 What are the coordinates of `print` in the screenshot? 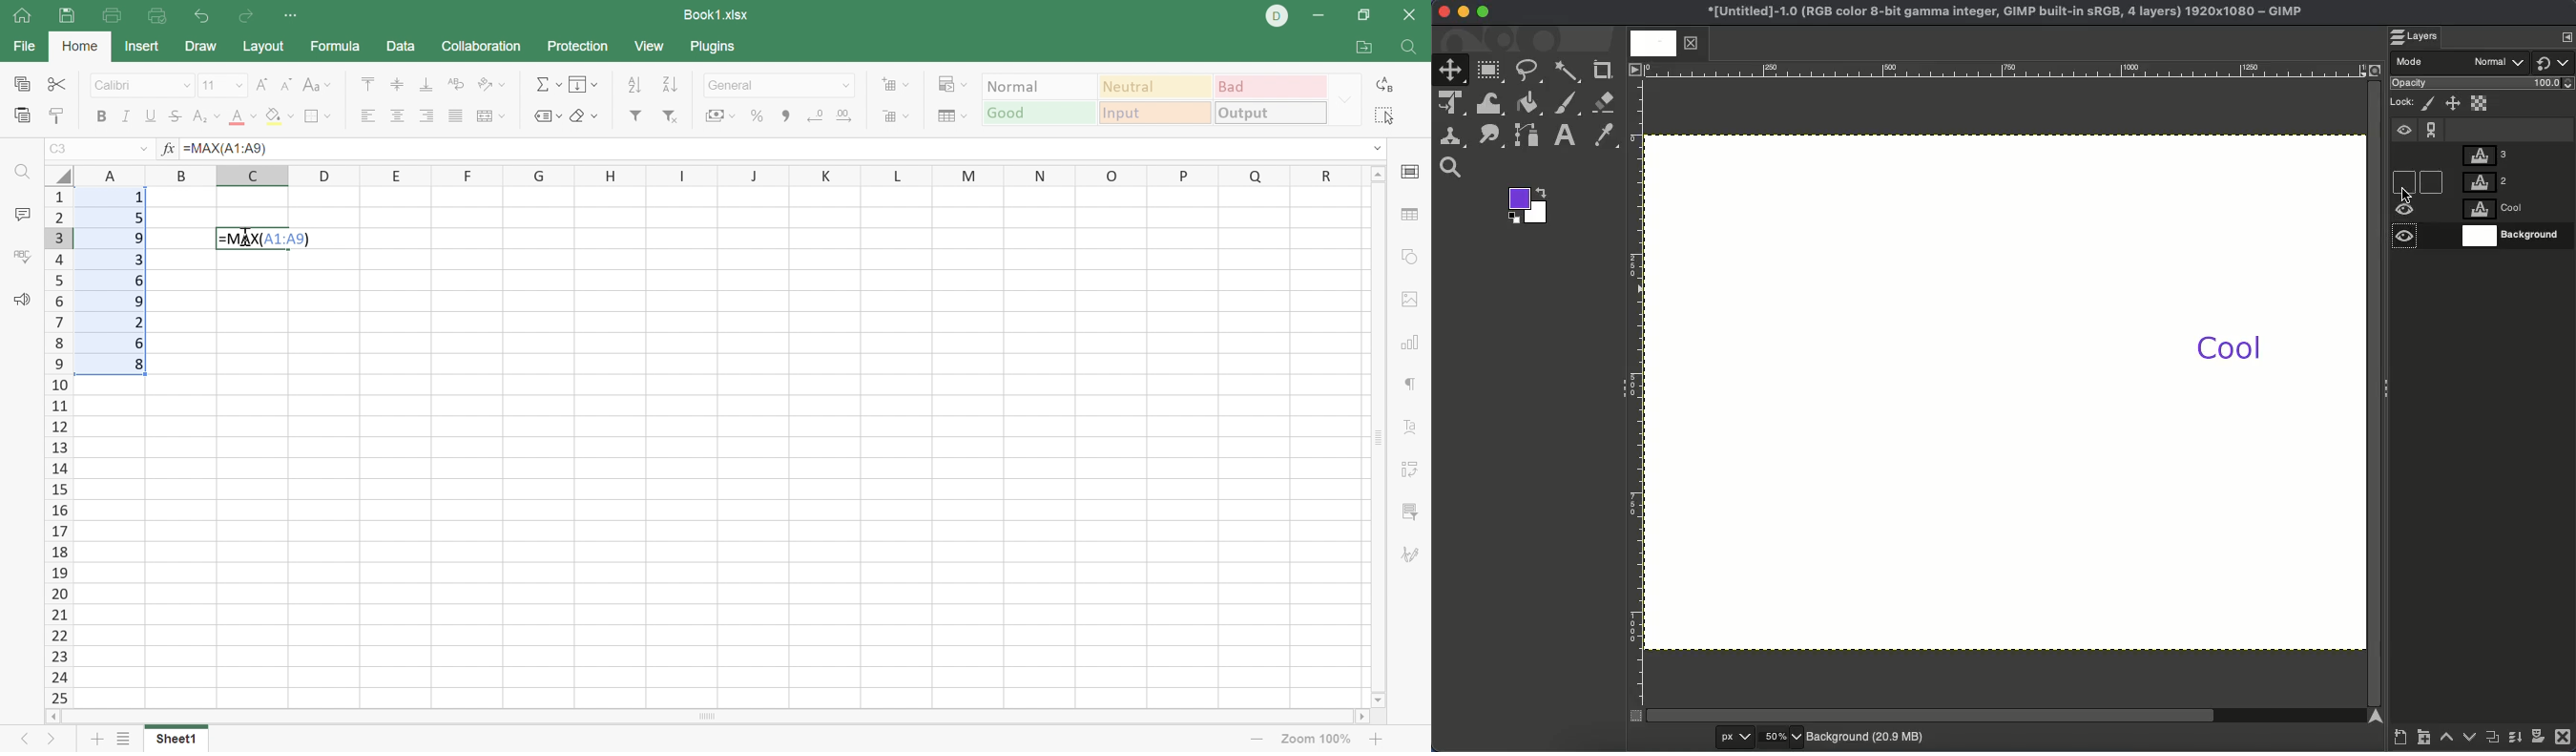 It's located at (113, 16).